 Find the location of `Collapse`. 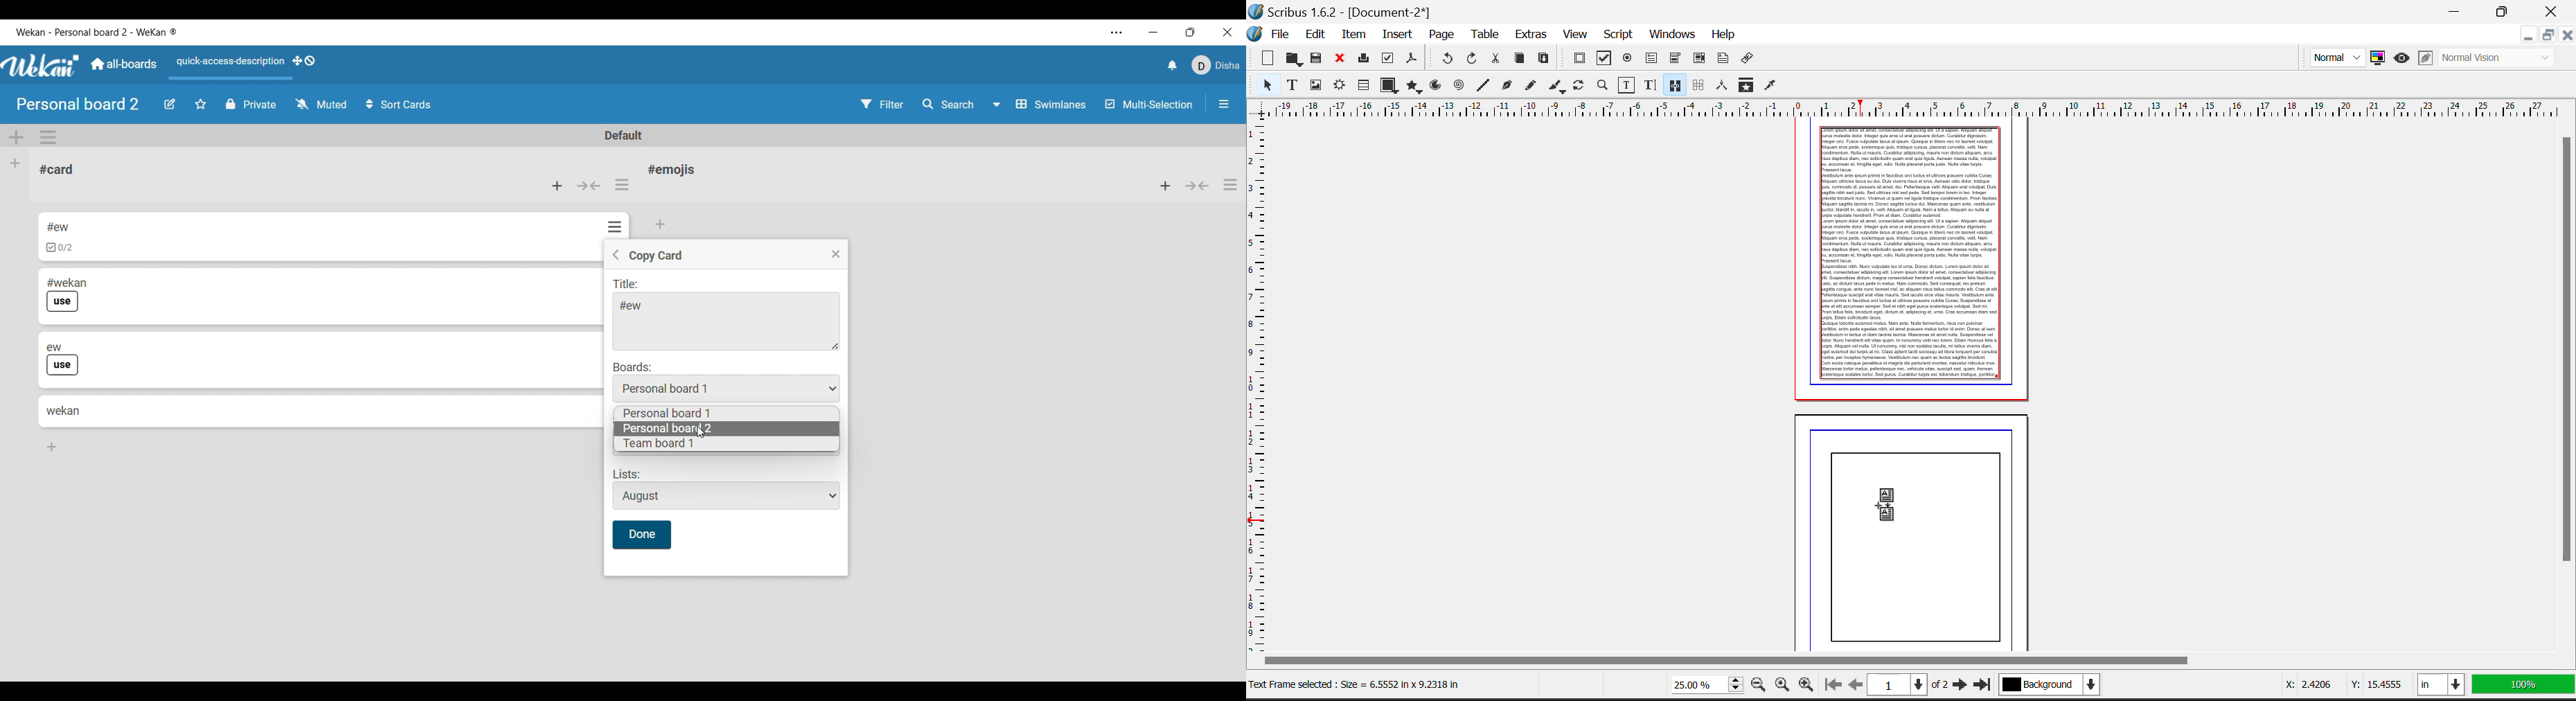

Collapse is located at coordinates (1197, 186).